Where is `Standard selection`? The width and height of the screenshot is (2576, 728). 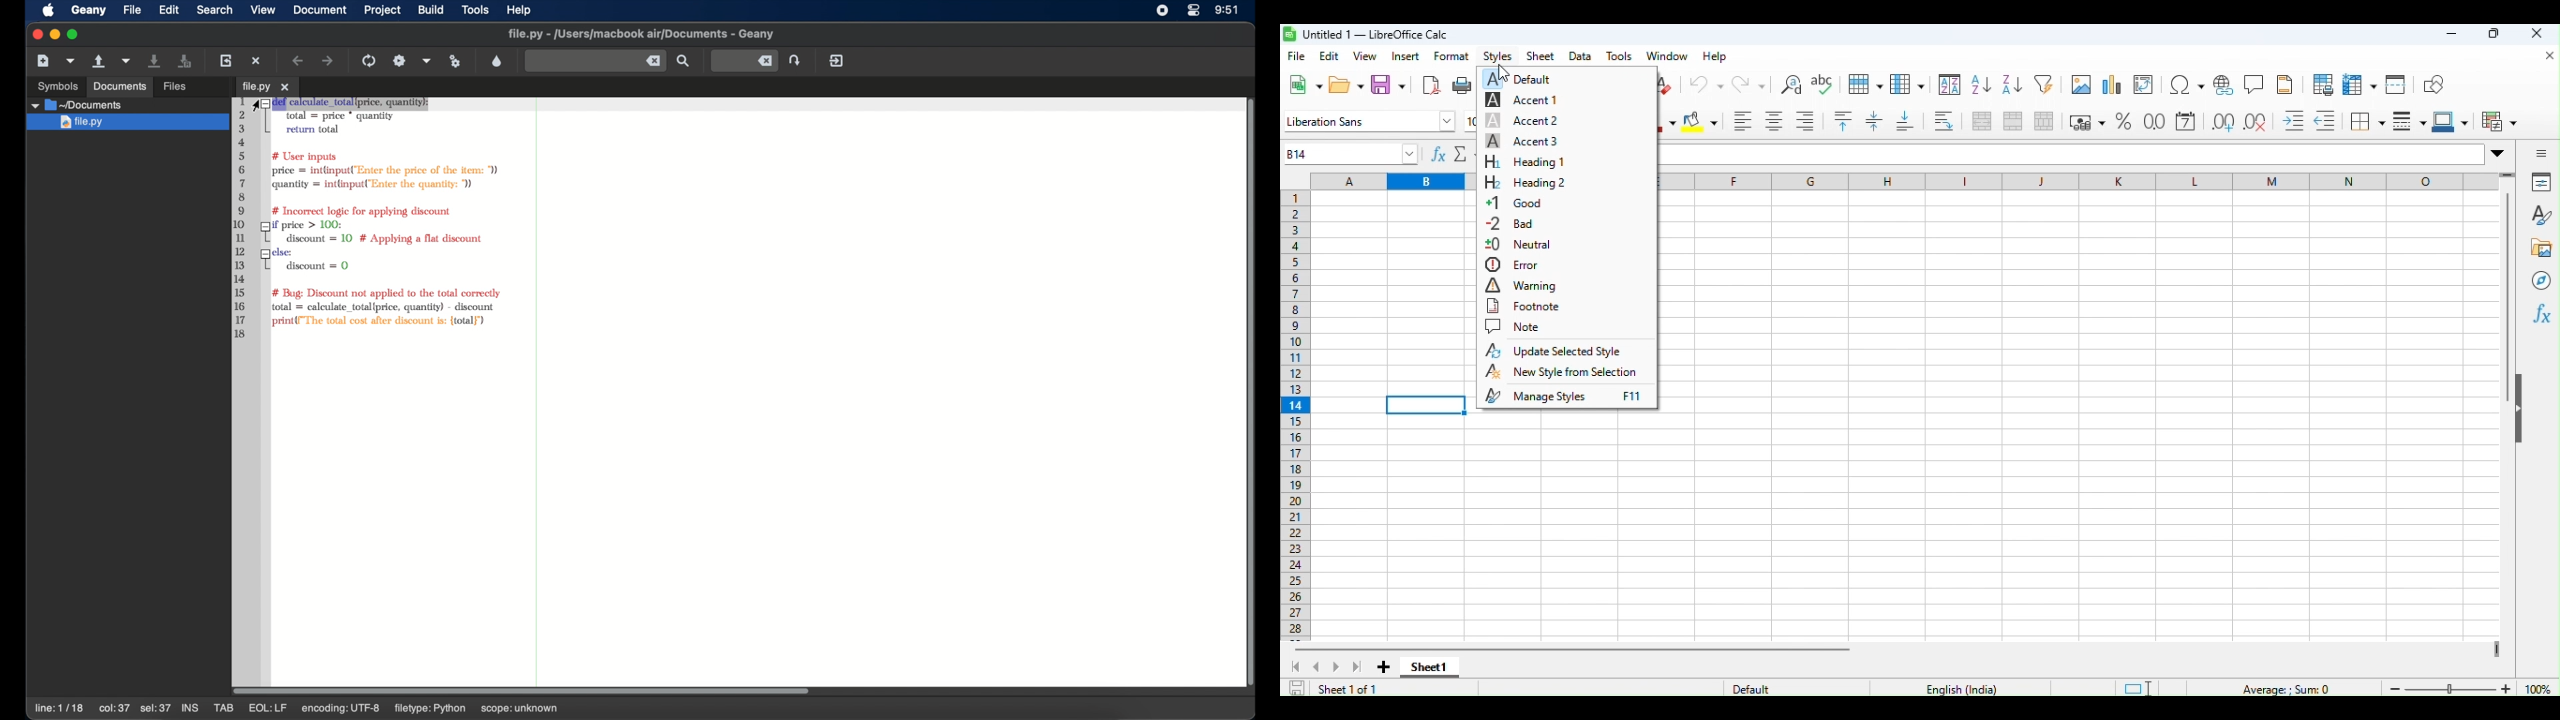 Standard selection is located at coordinates (2136, 686).